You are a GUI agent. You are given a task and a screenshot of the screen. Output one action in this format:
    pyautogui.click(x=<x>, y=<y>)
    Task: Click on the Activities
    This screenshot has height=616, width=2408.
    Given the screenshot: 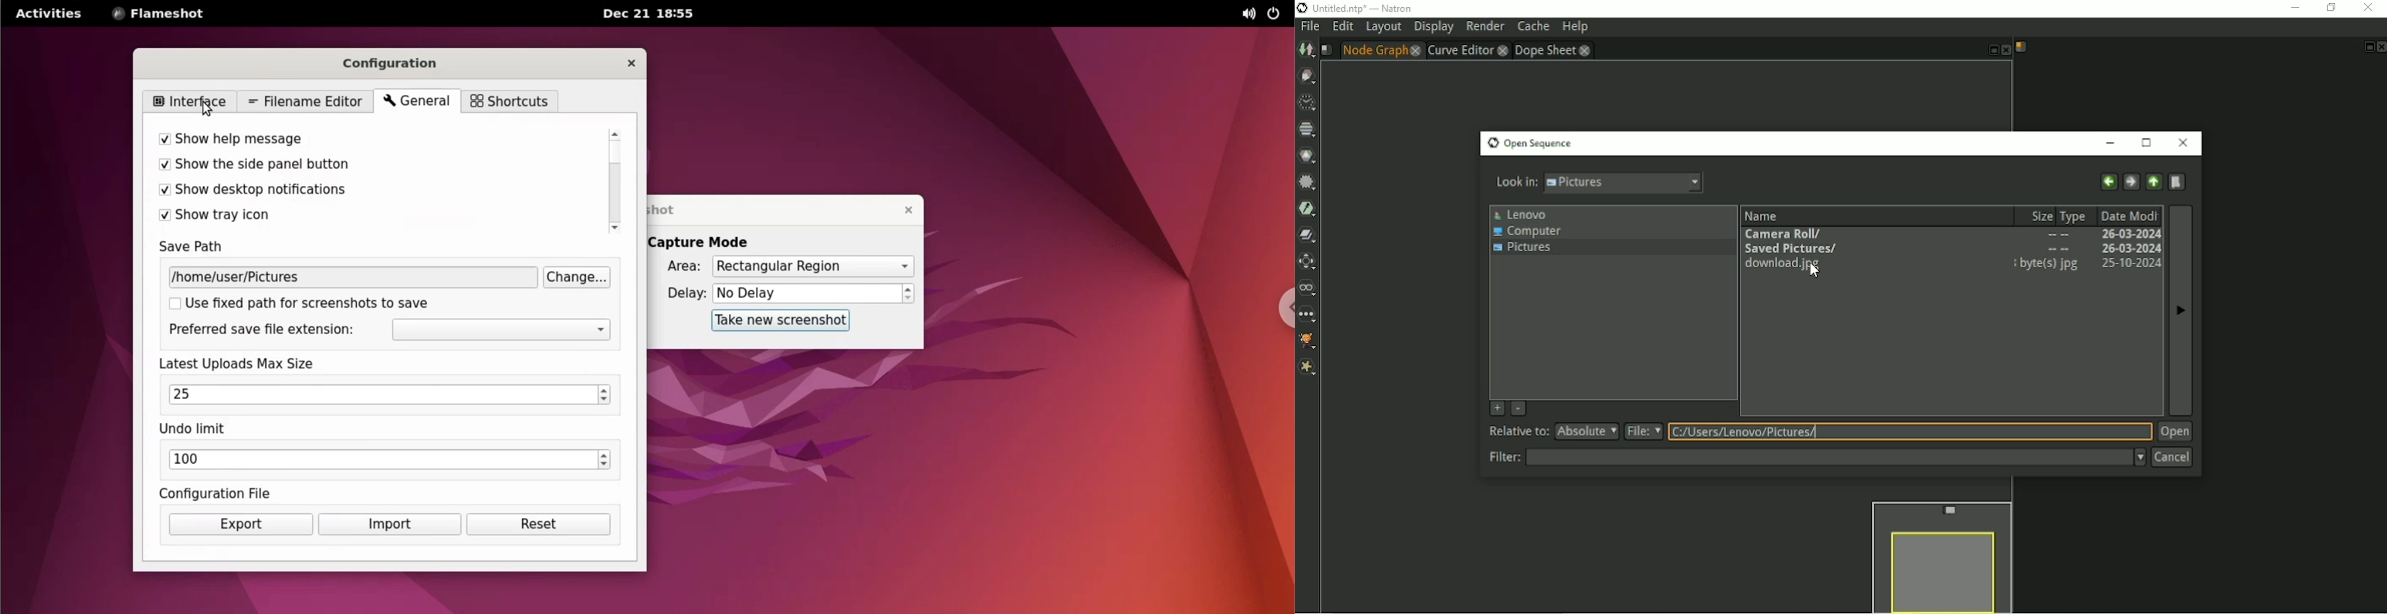 What is the action you would take?
    pyautogui.click(x=48, y=18)
    